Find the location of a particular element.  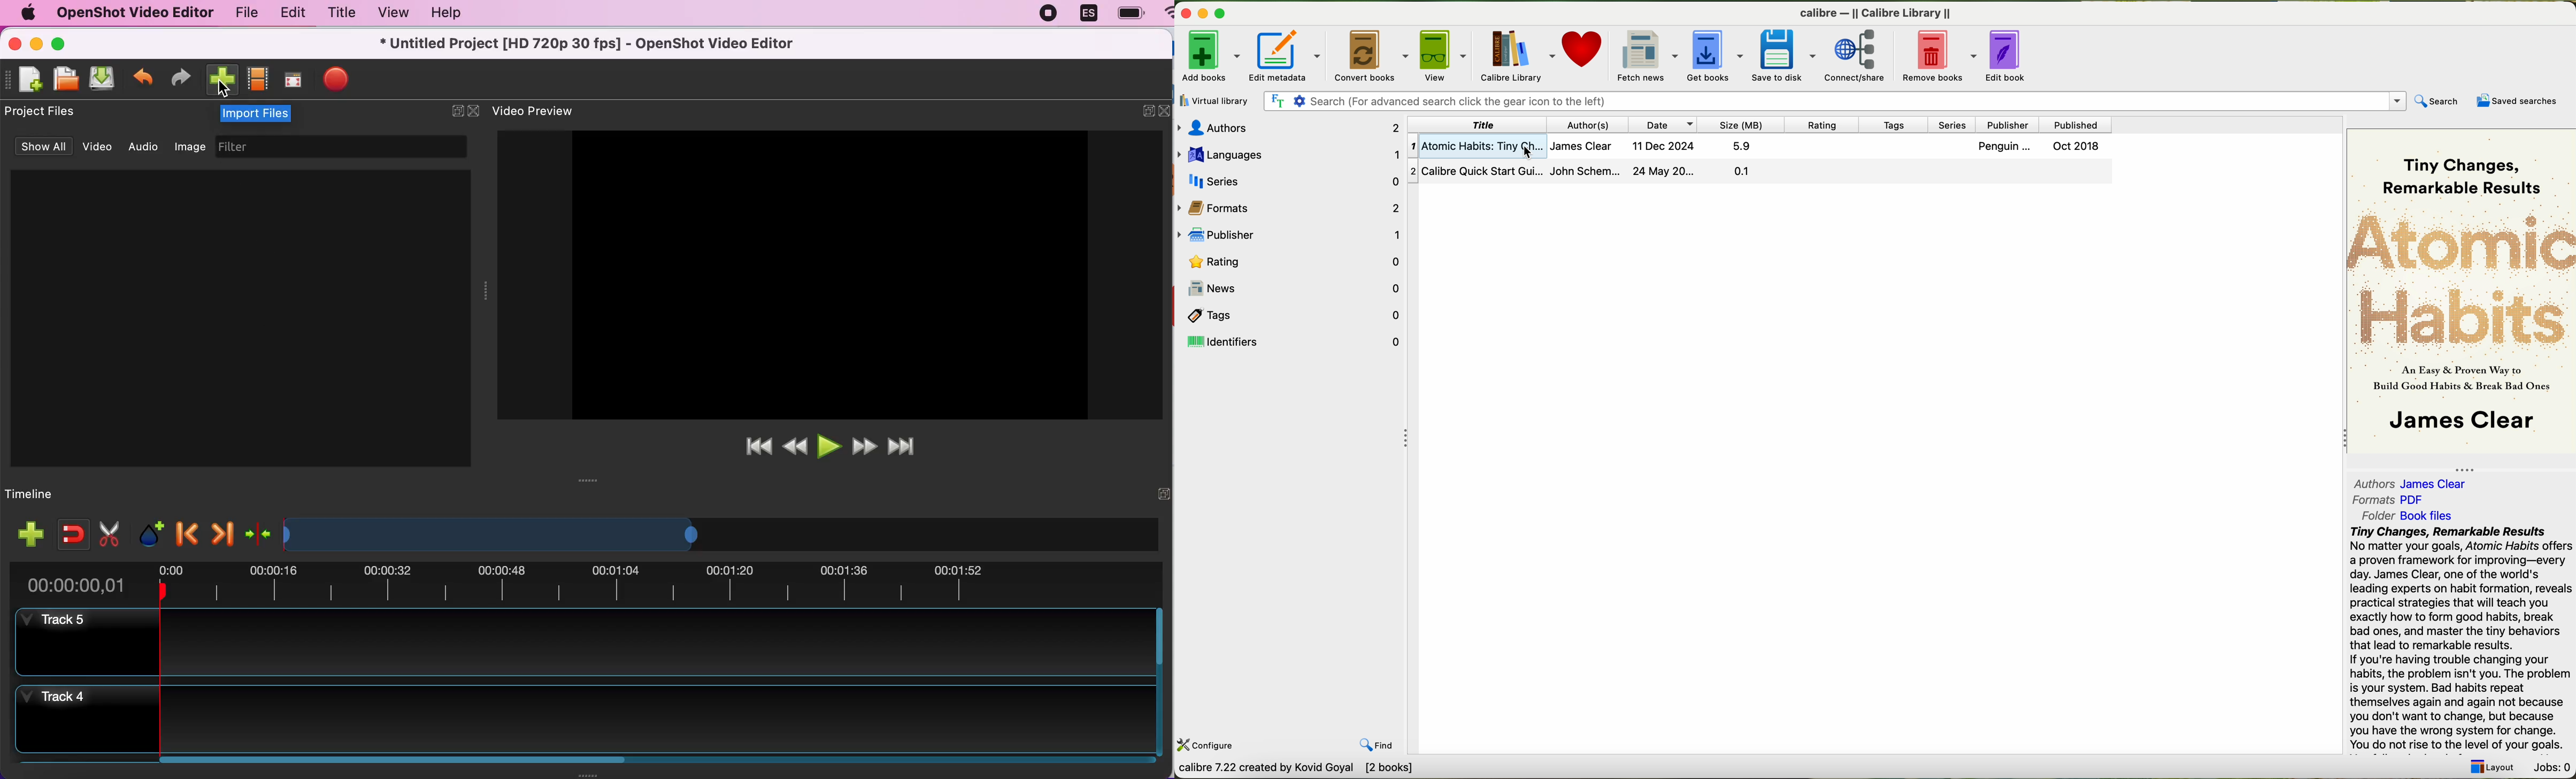

video is located at coordinates (97, 147).